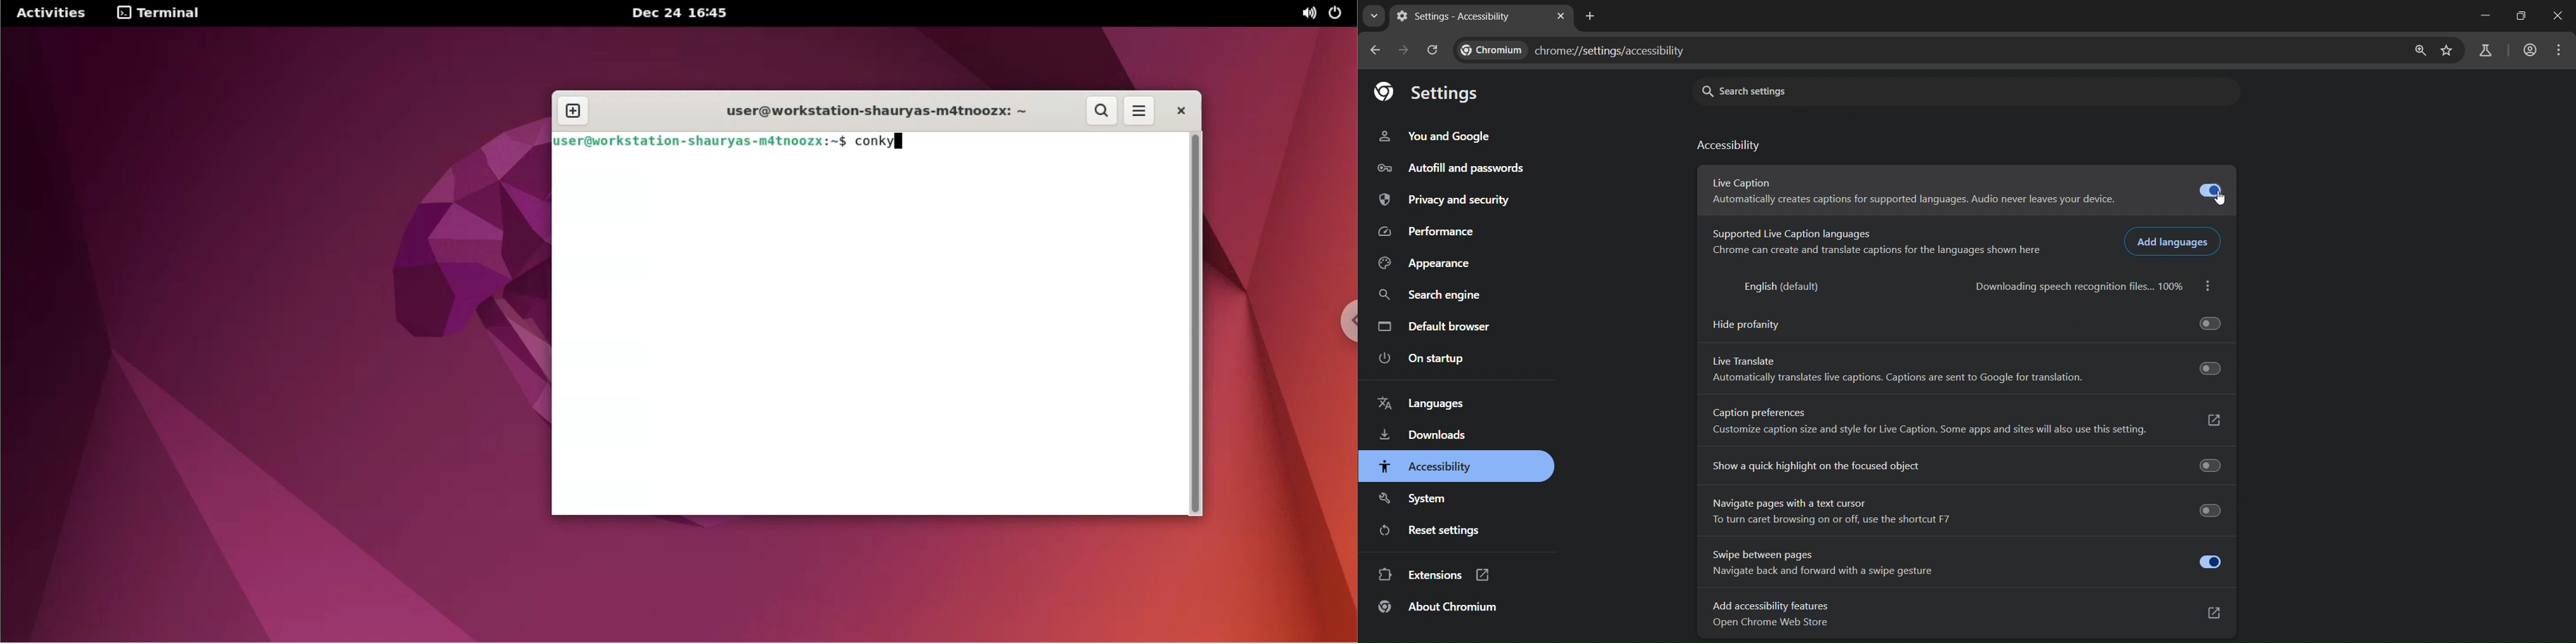  Describe the element at coordinates (2523, 15) in the screenshot. I see `restore down` at that location.